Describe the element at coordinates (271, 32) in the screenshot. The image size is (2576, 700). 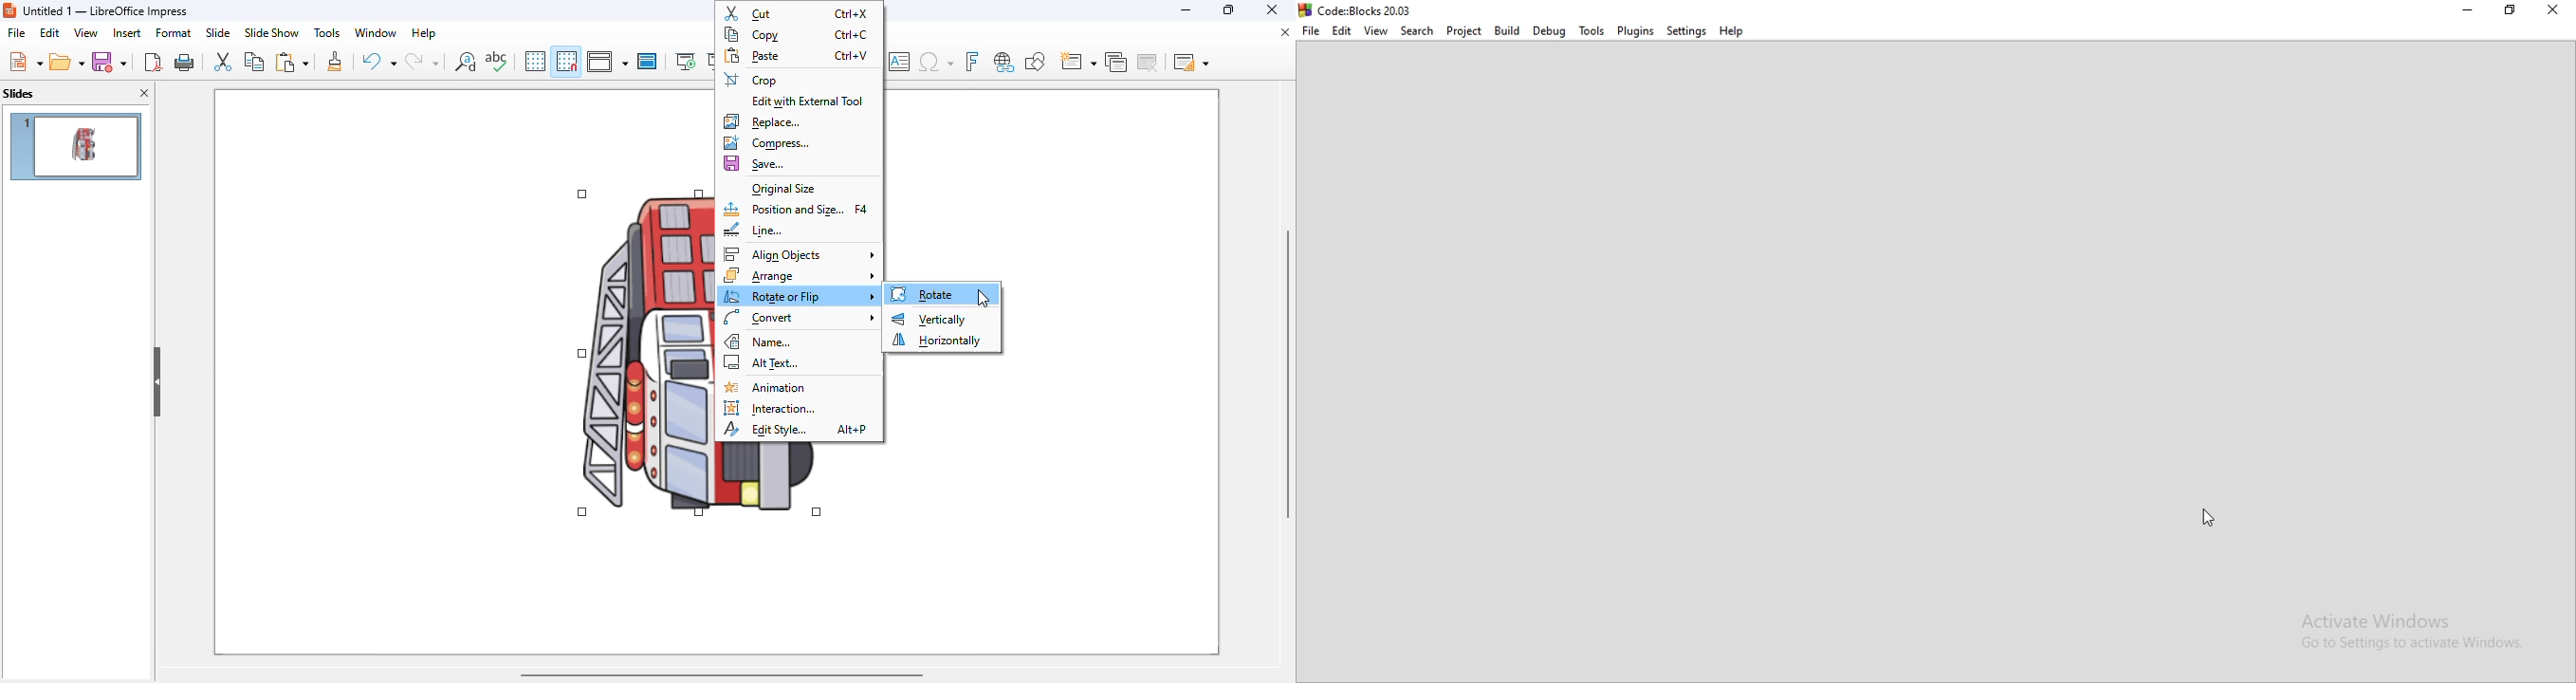
I see `slide show` at that location.